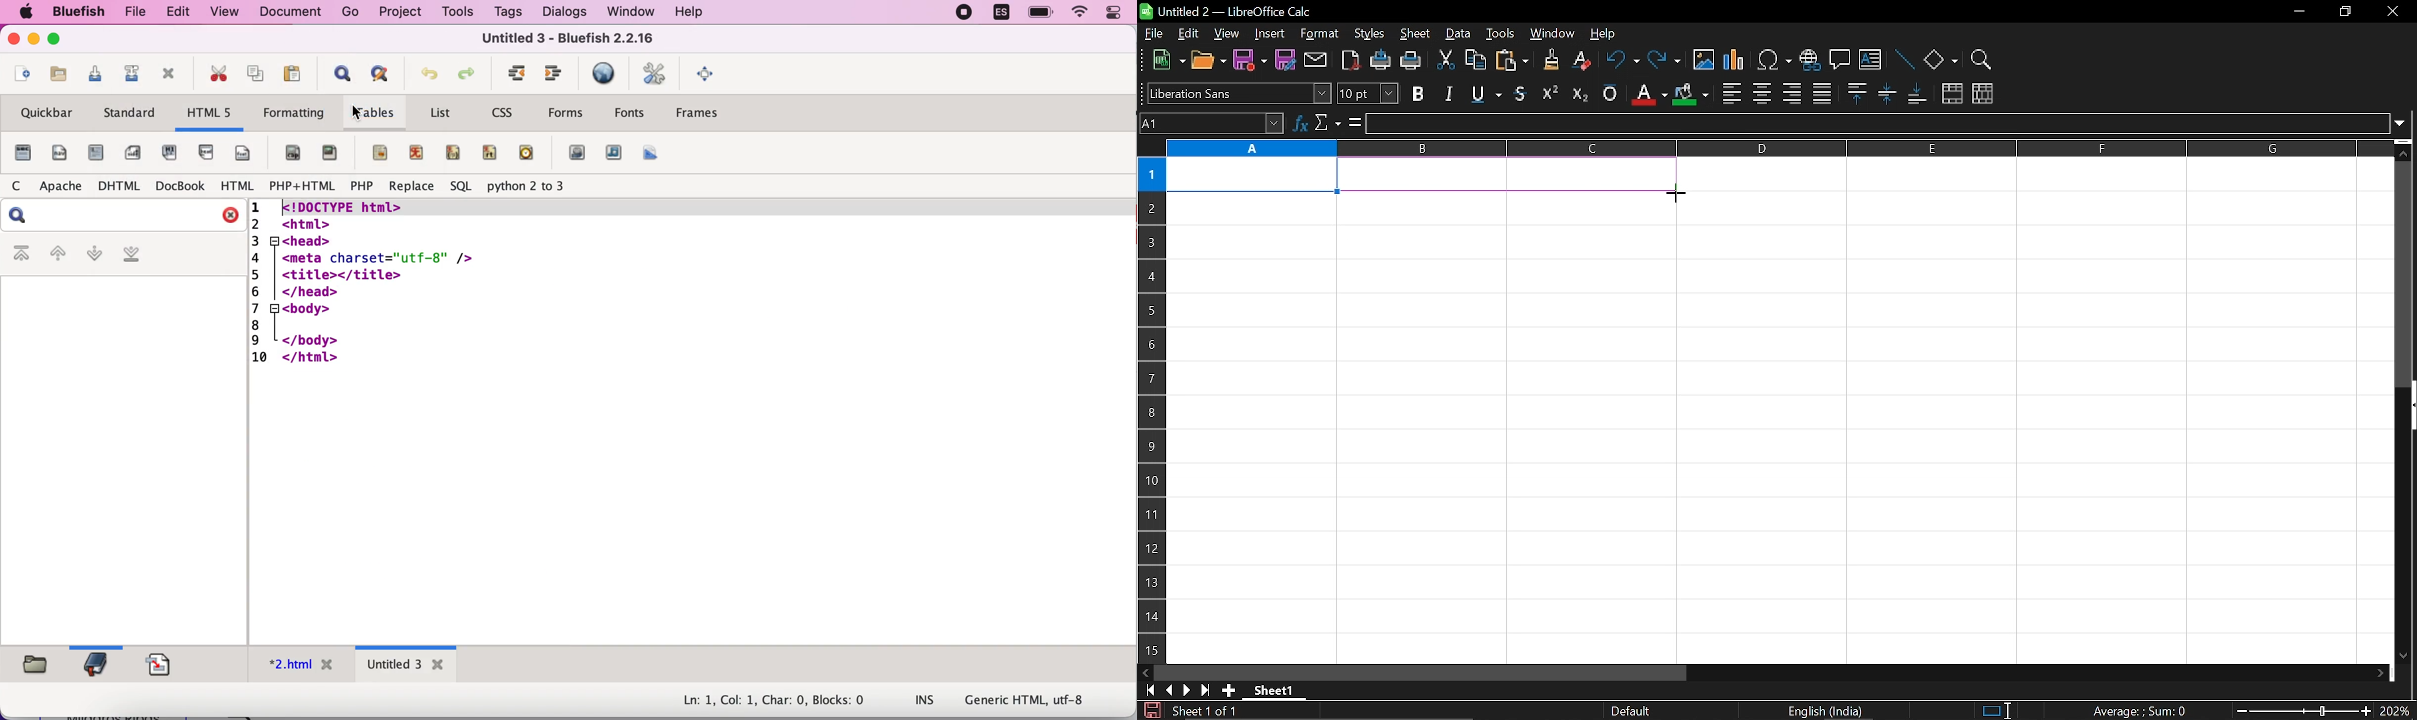 The width and height of the screenshot is (2436, 728). I want to click on php, so click(362, 186).